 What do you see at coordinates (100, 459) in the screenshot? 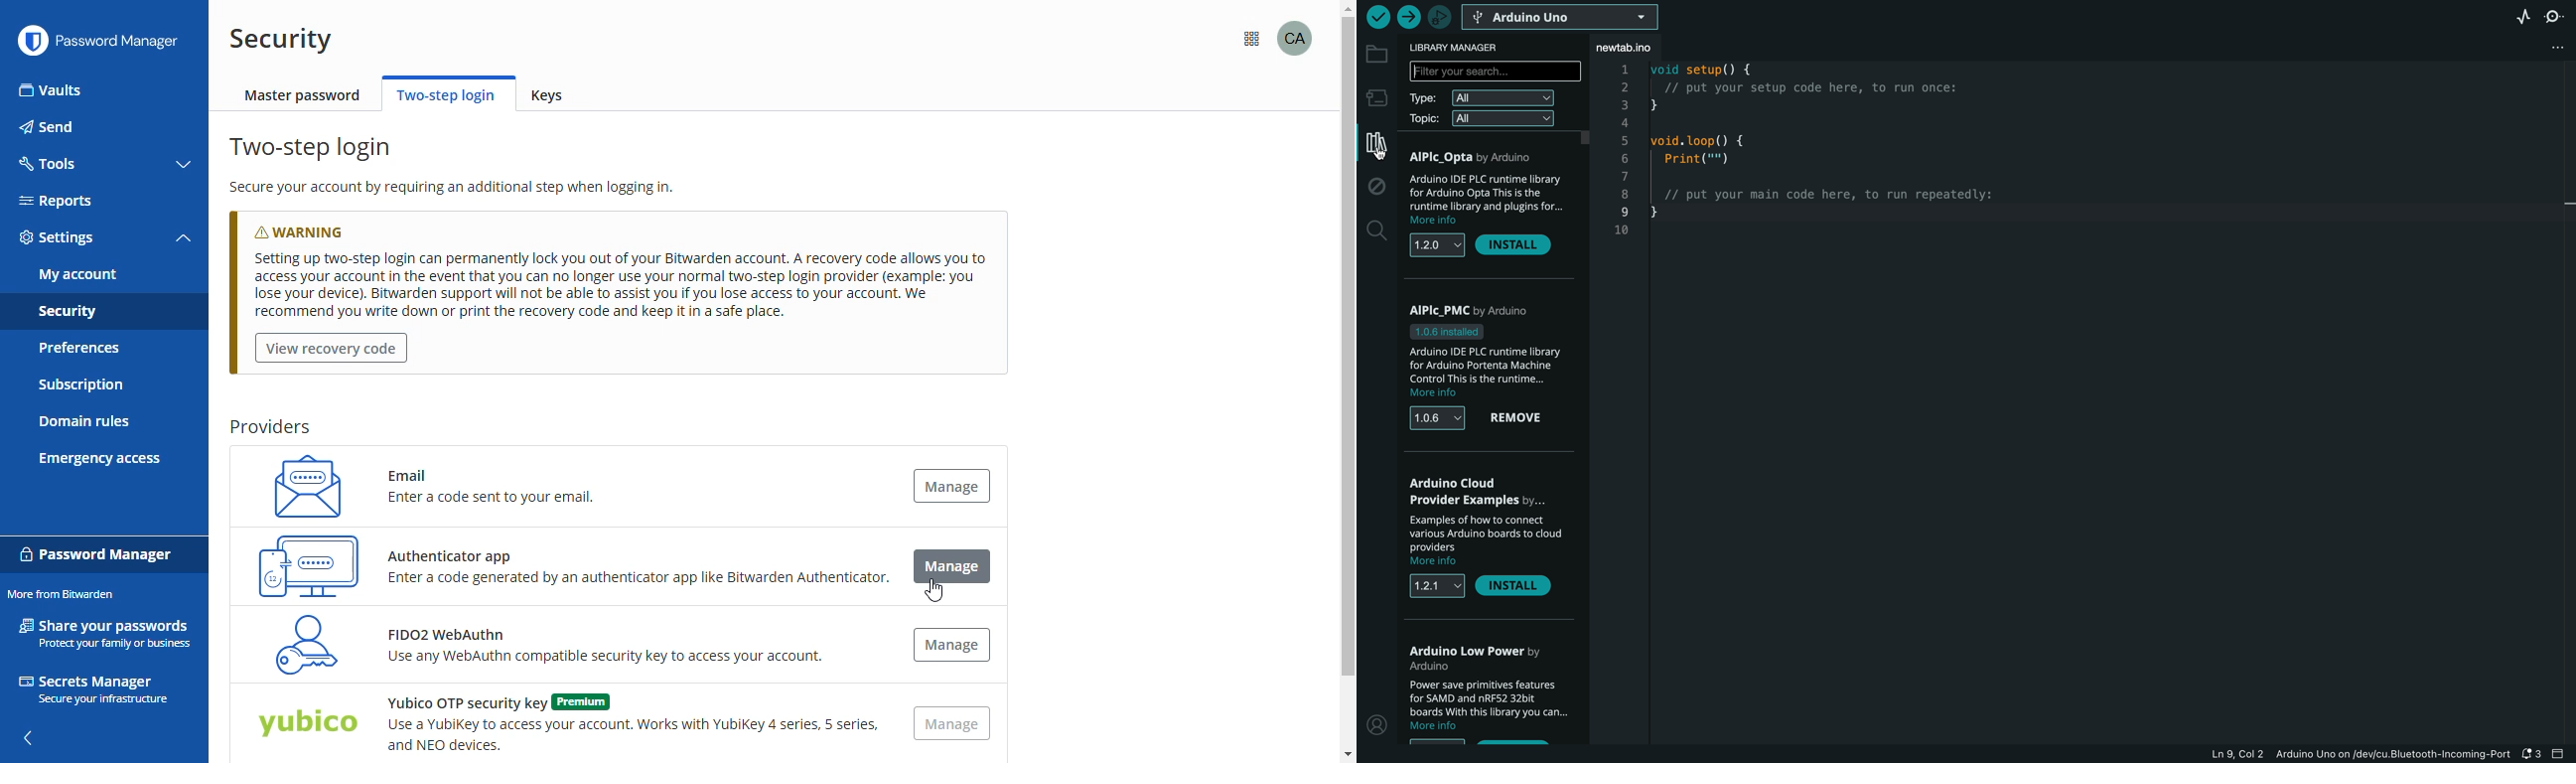
I see `emergency access` at bounding box center [100, 459].